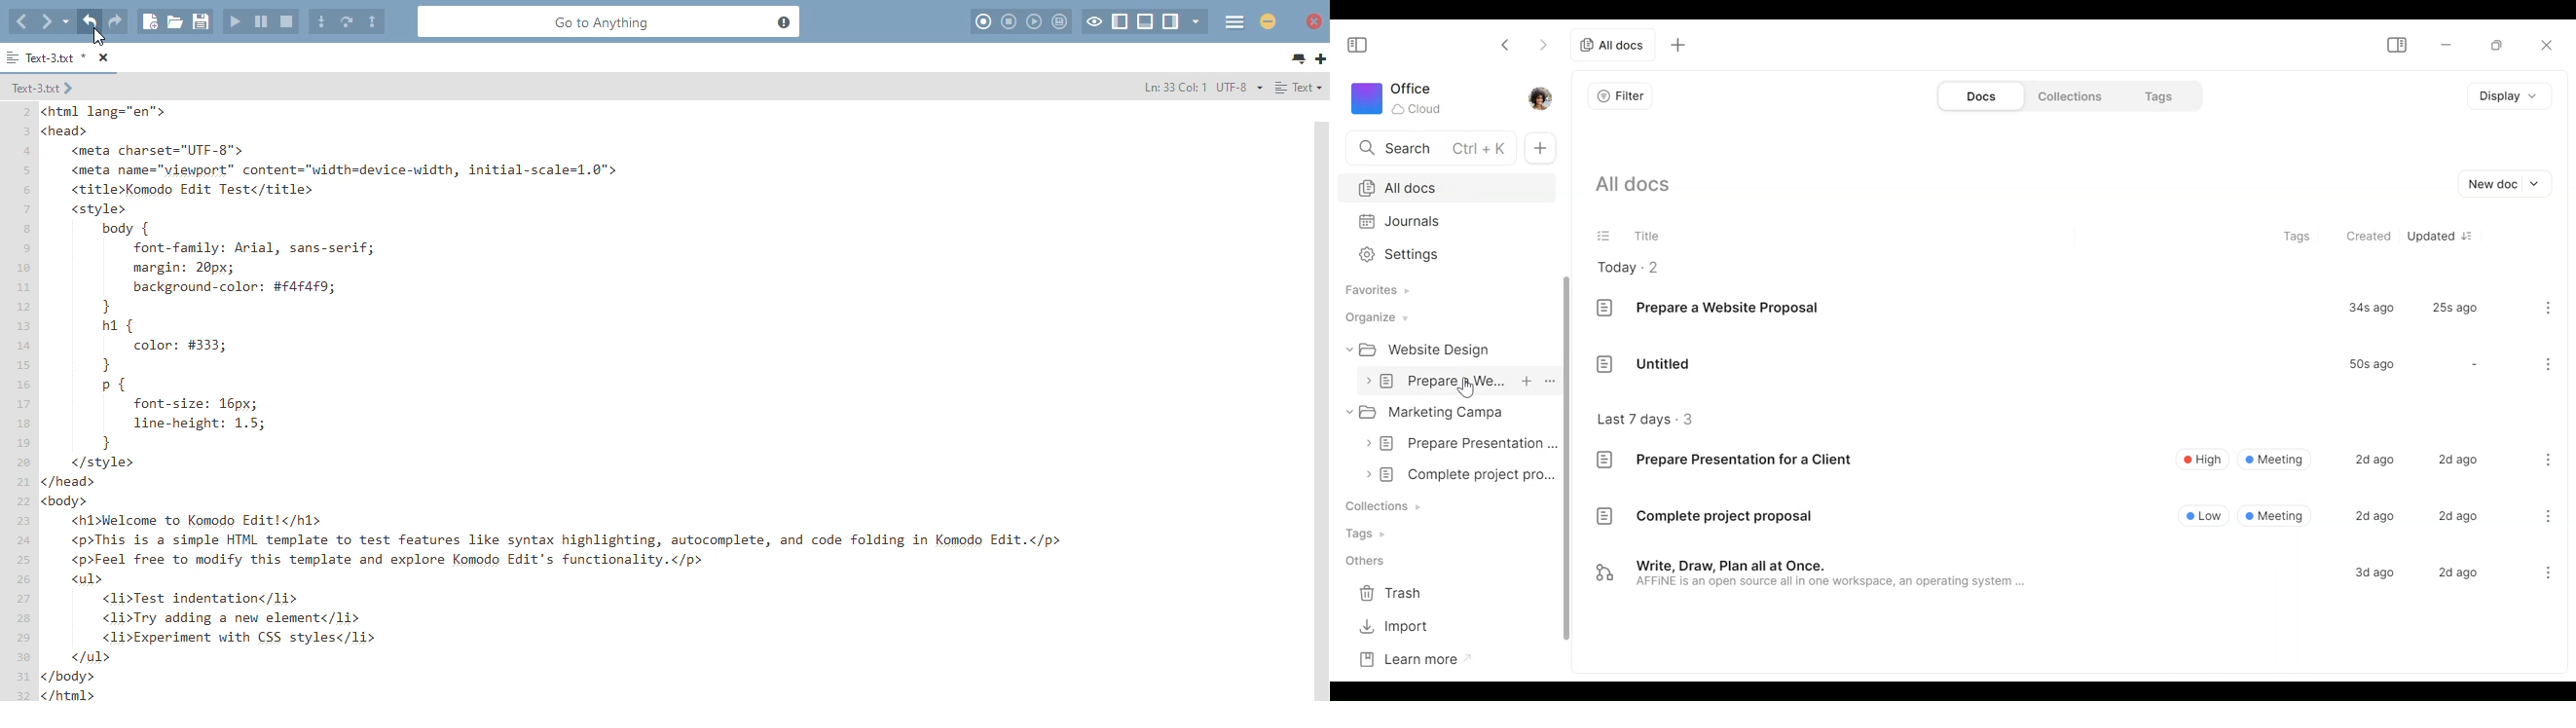  I want to click on Document, so click(2072, 573).